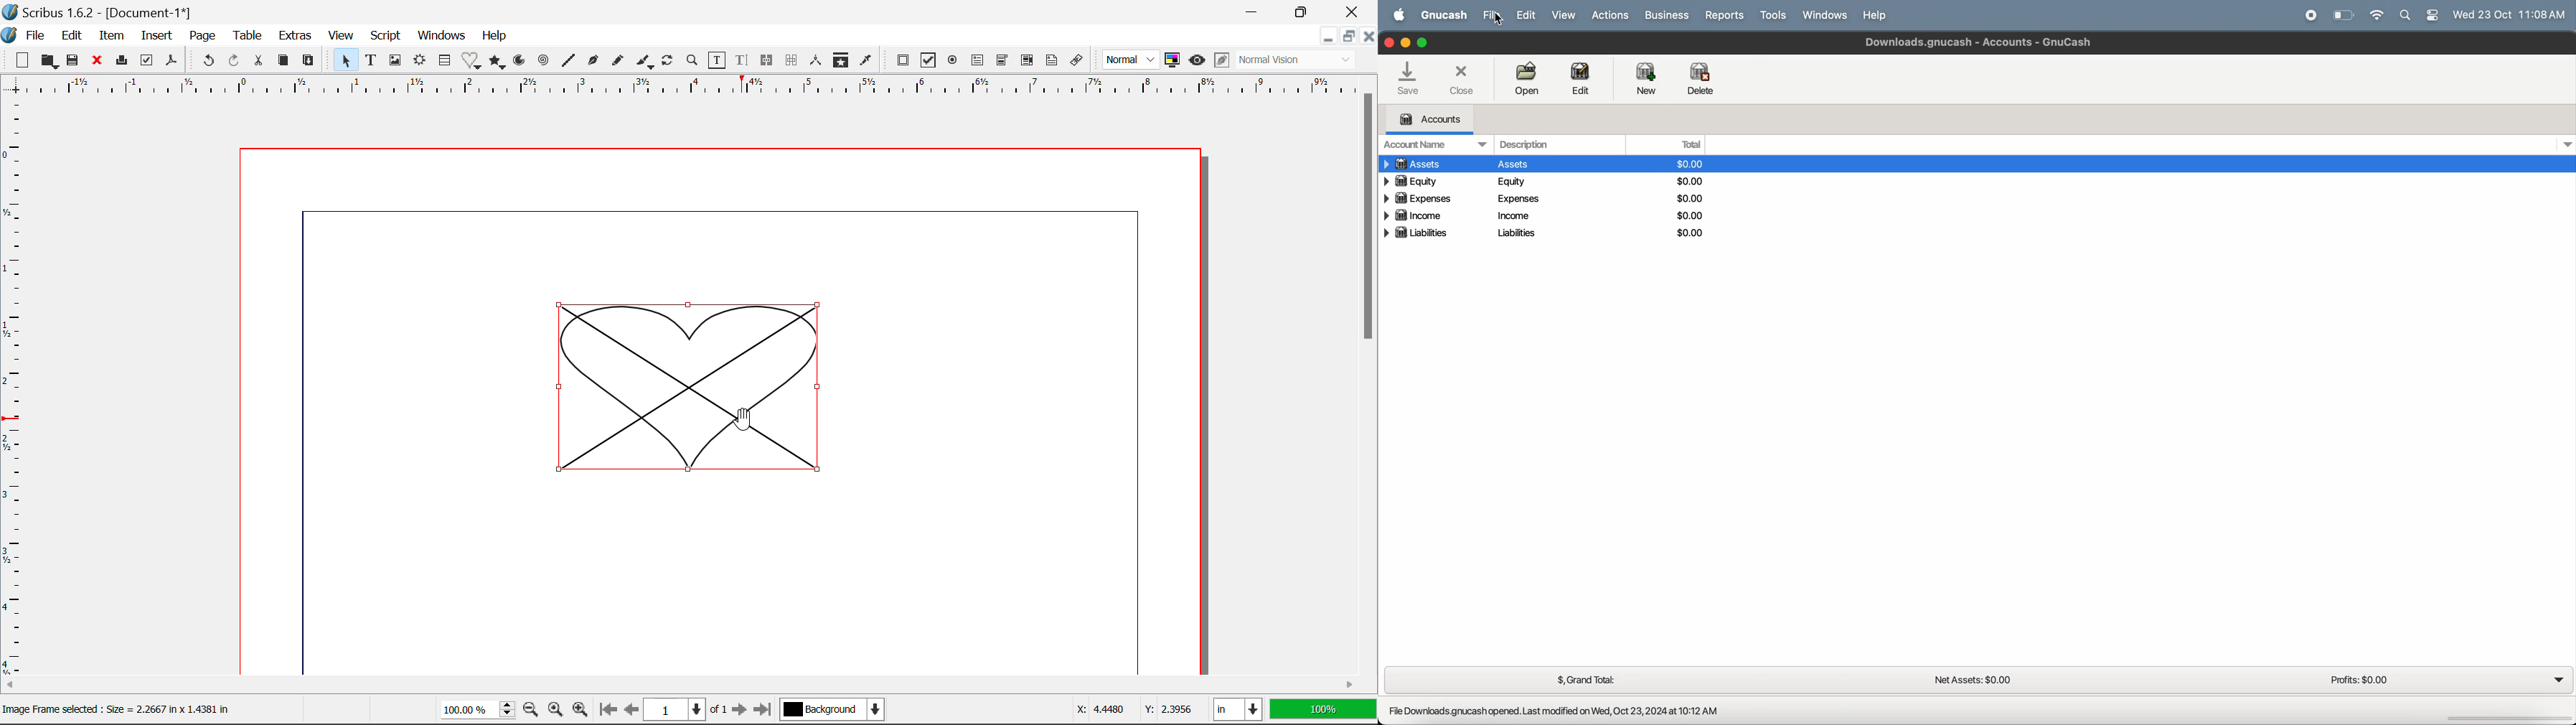 The height and width of the screenshot is (728, 2576). What do you see at coordinates (99, 12) in the screenshot?
I see `Scribus 1.6.2 - [Document-1*]` at bounding box center [99, 12].